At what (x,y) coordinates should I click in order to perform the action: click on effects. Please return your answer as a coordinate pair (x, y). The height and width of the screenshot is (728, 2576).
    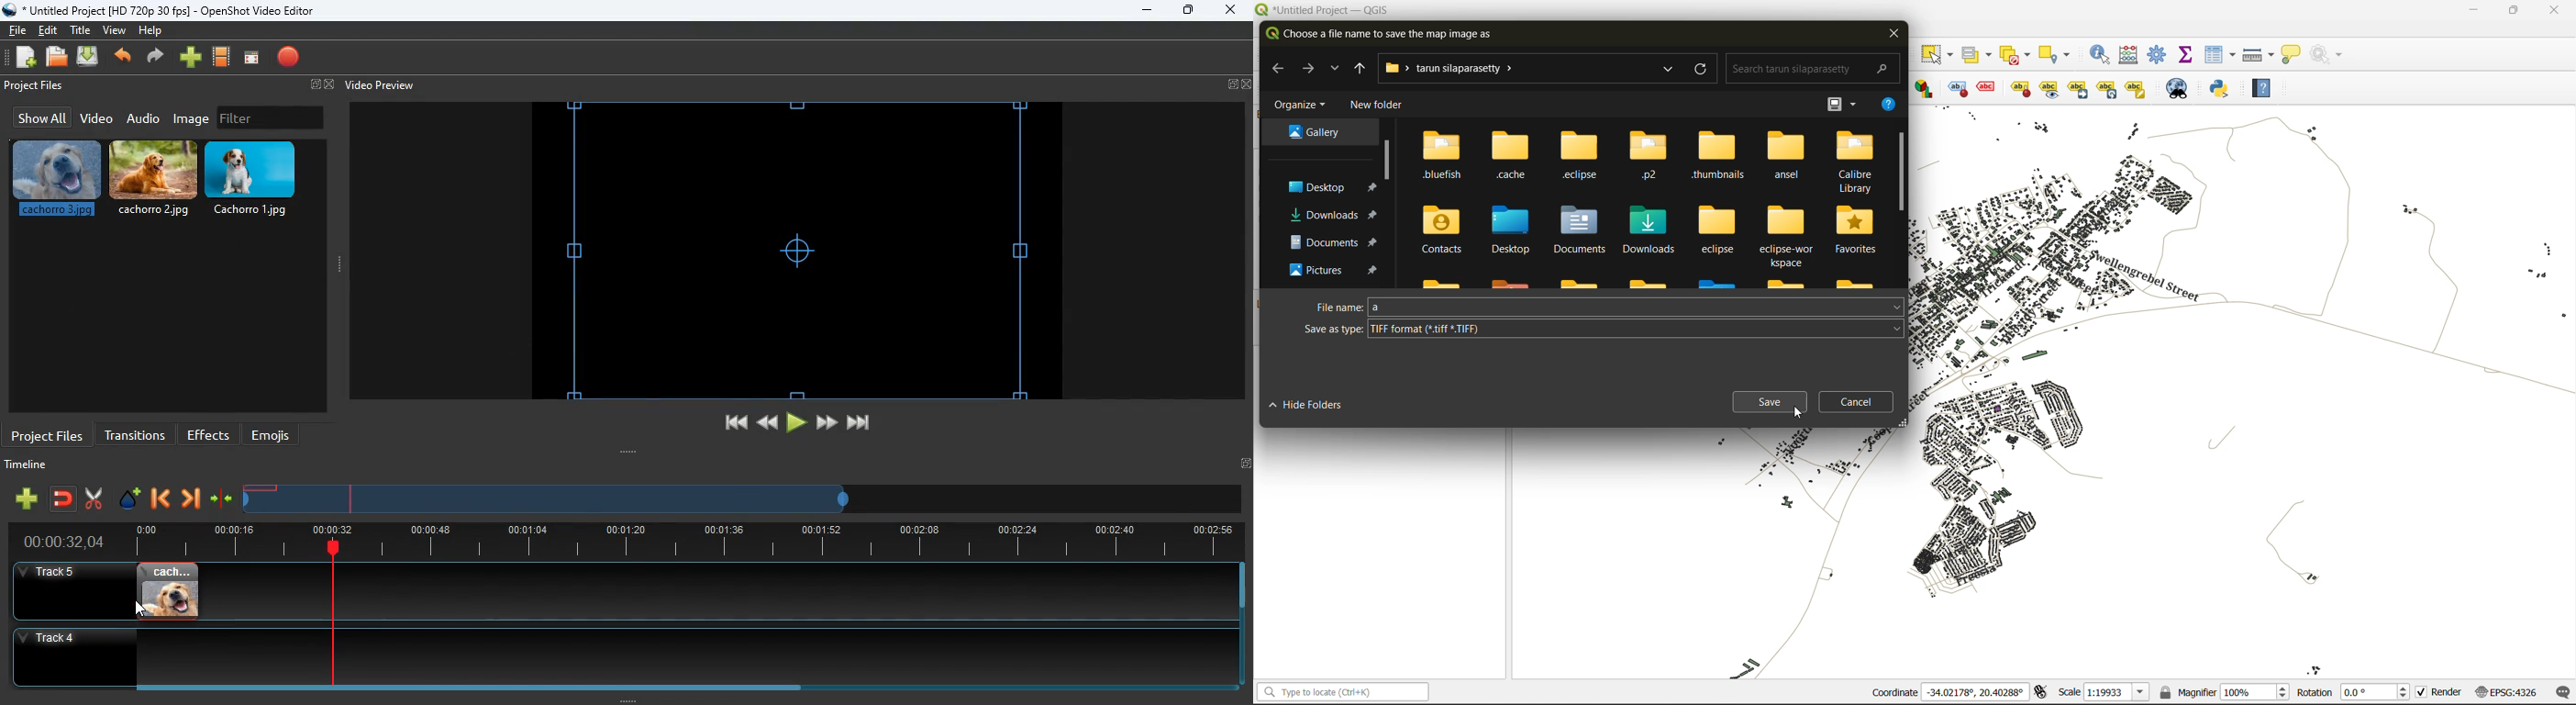
    Looking at the image, I should click on (209, 434).